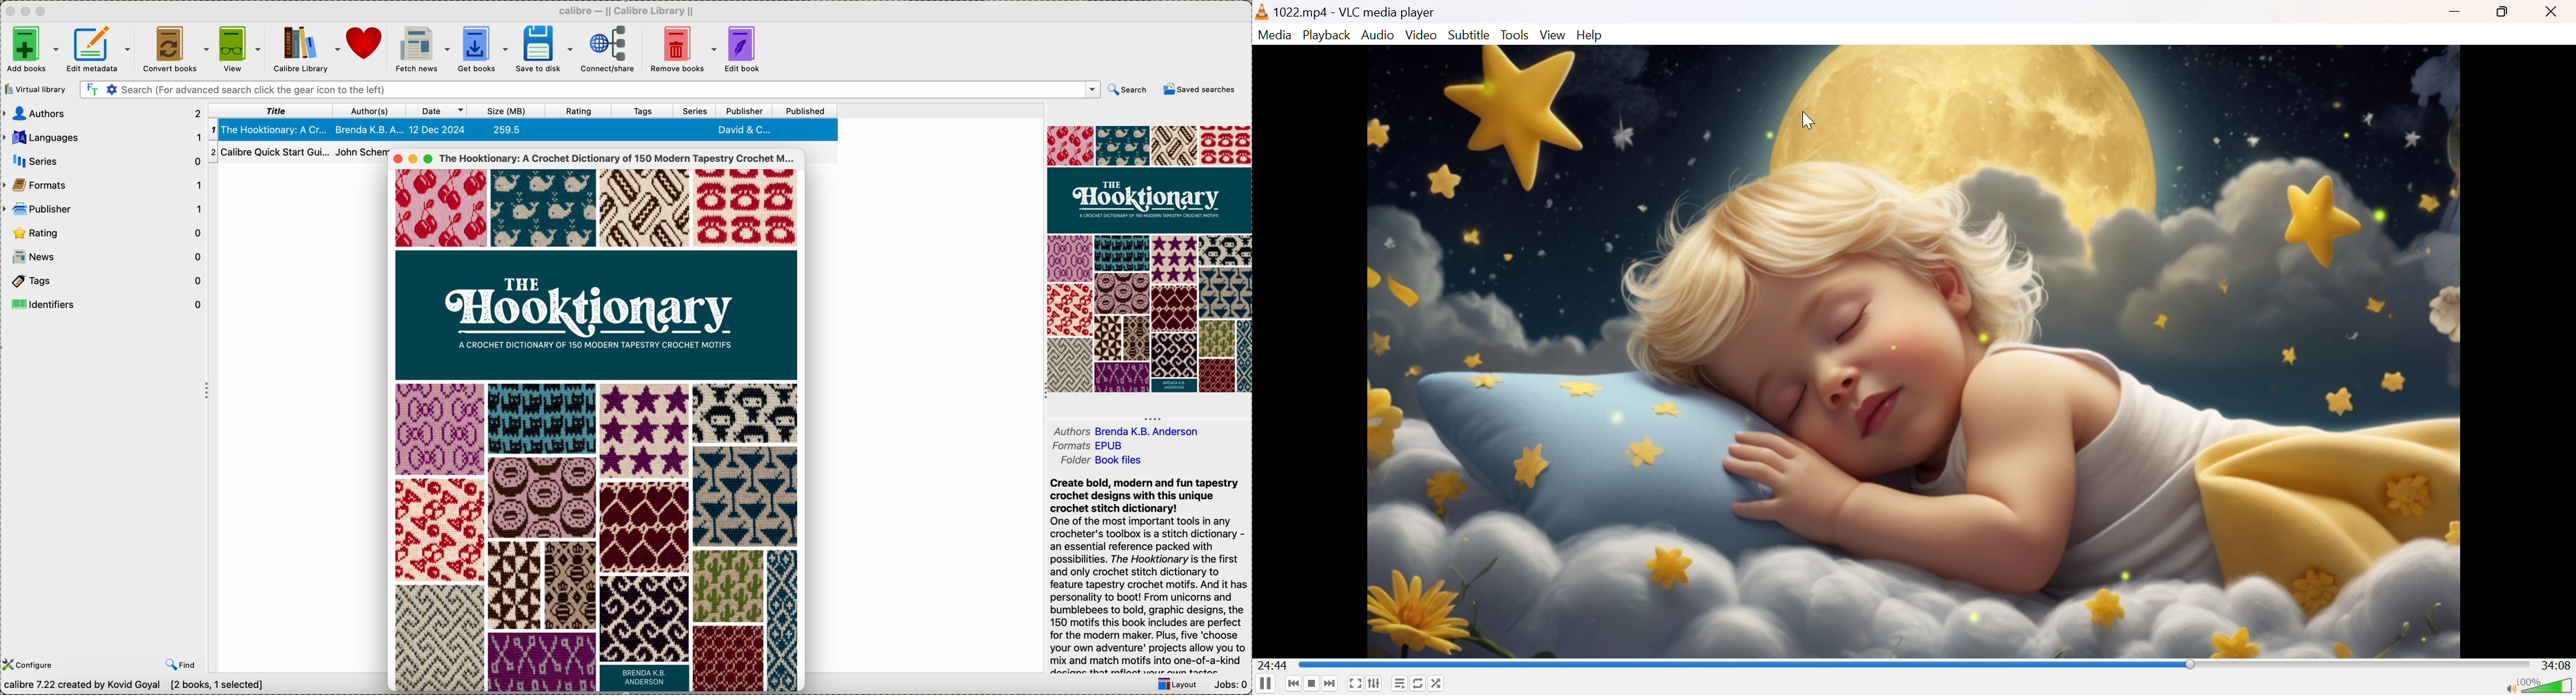 The image size is (2576, 700). What do you see at coordinates (422, 48) in the screenshot?
I see `fetch news` at bounding box center [422, 48].